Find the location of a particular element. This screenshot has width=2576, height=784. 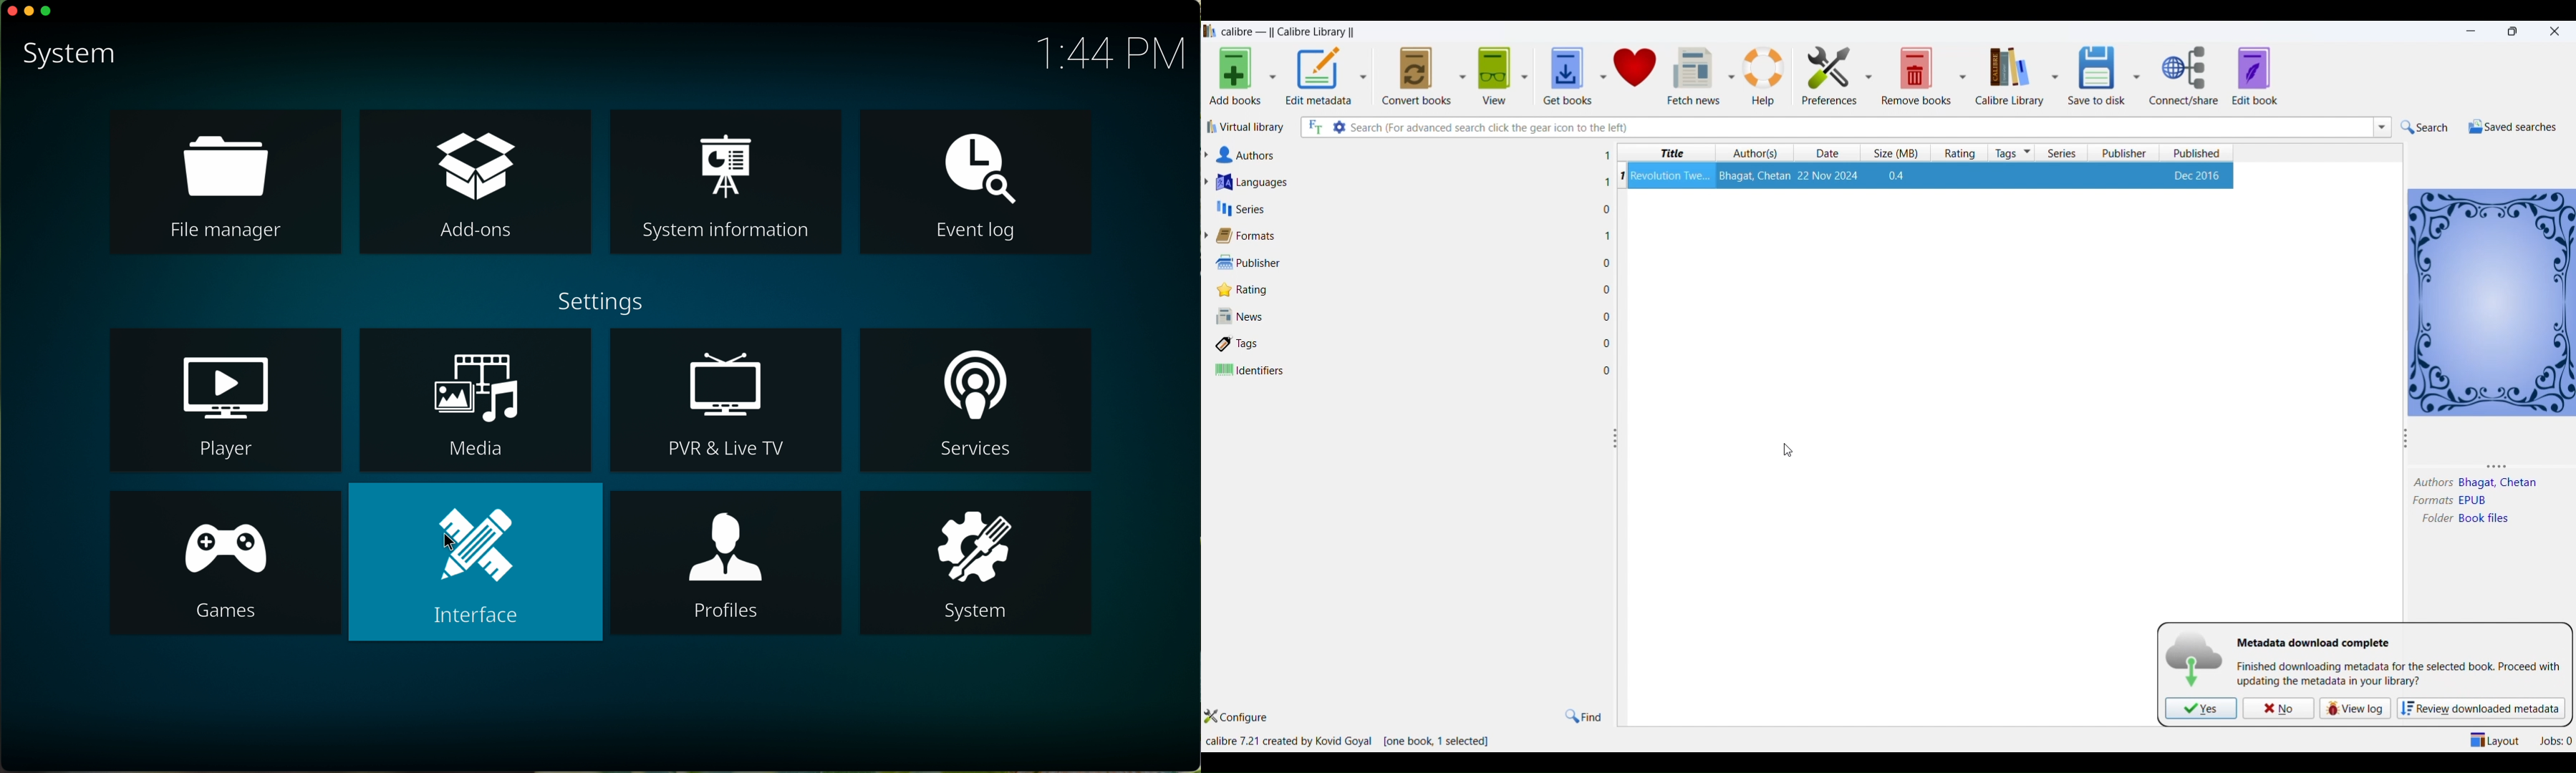

date is located at coordinates (1830, 154).